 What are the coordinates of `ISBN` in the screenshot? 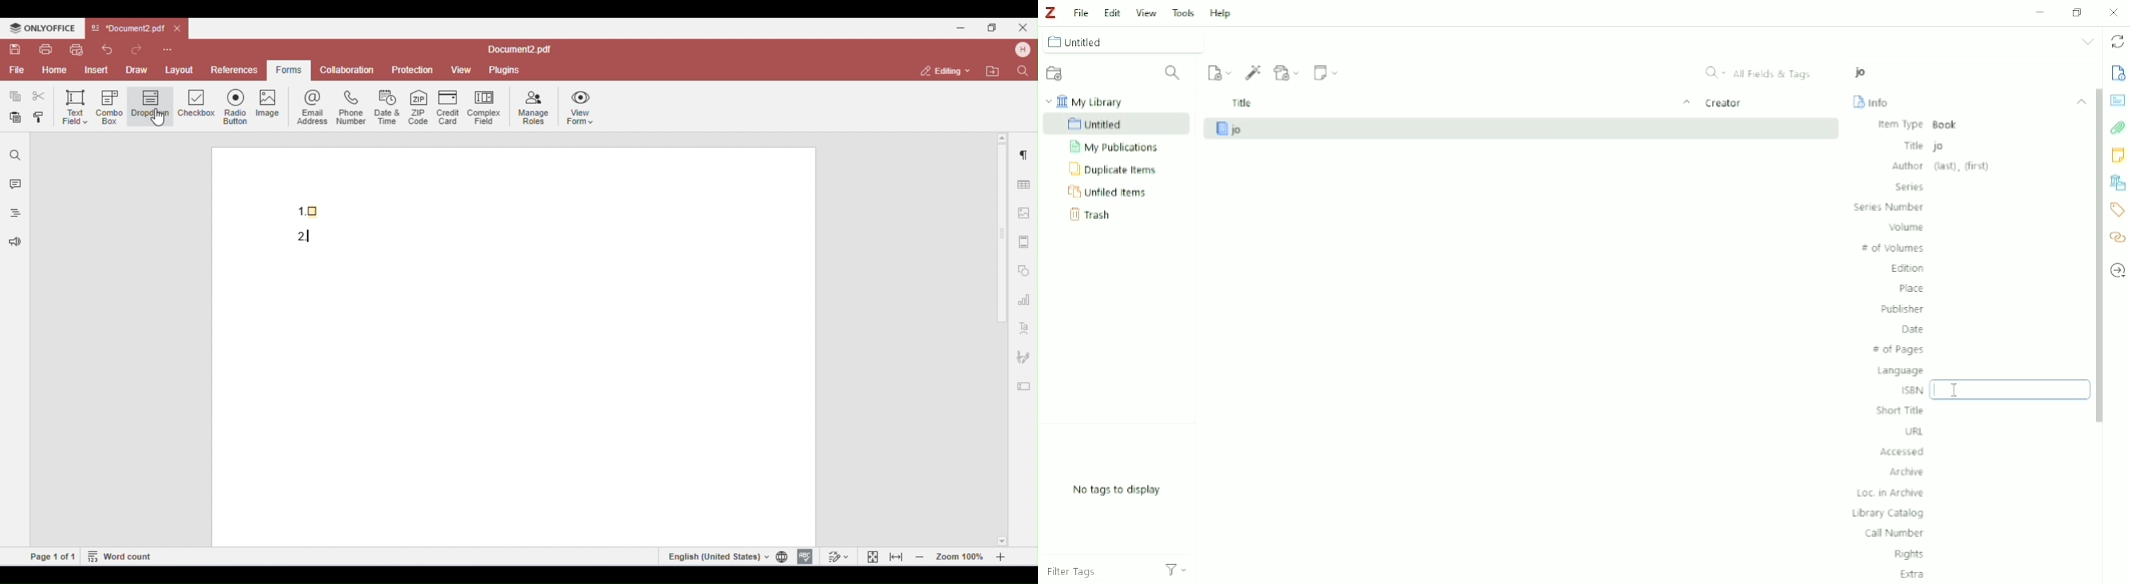 It's located at (1912, 390).